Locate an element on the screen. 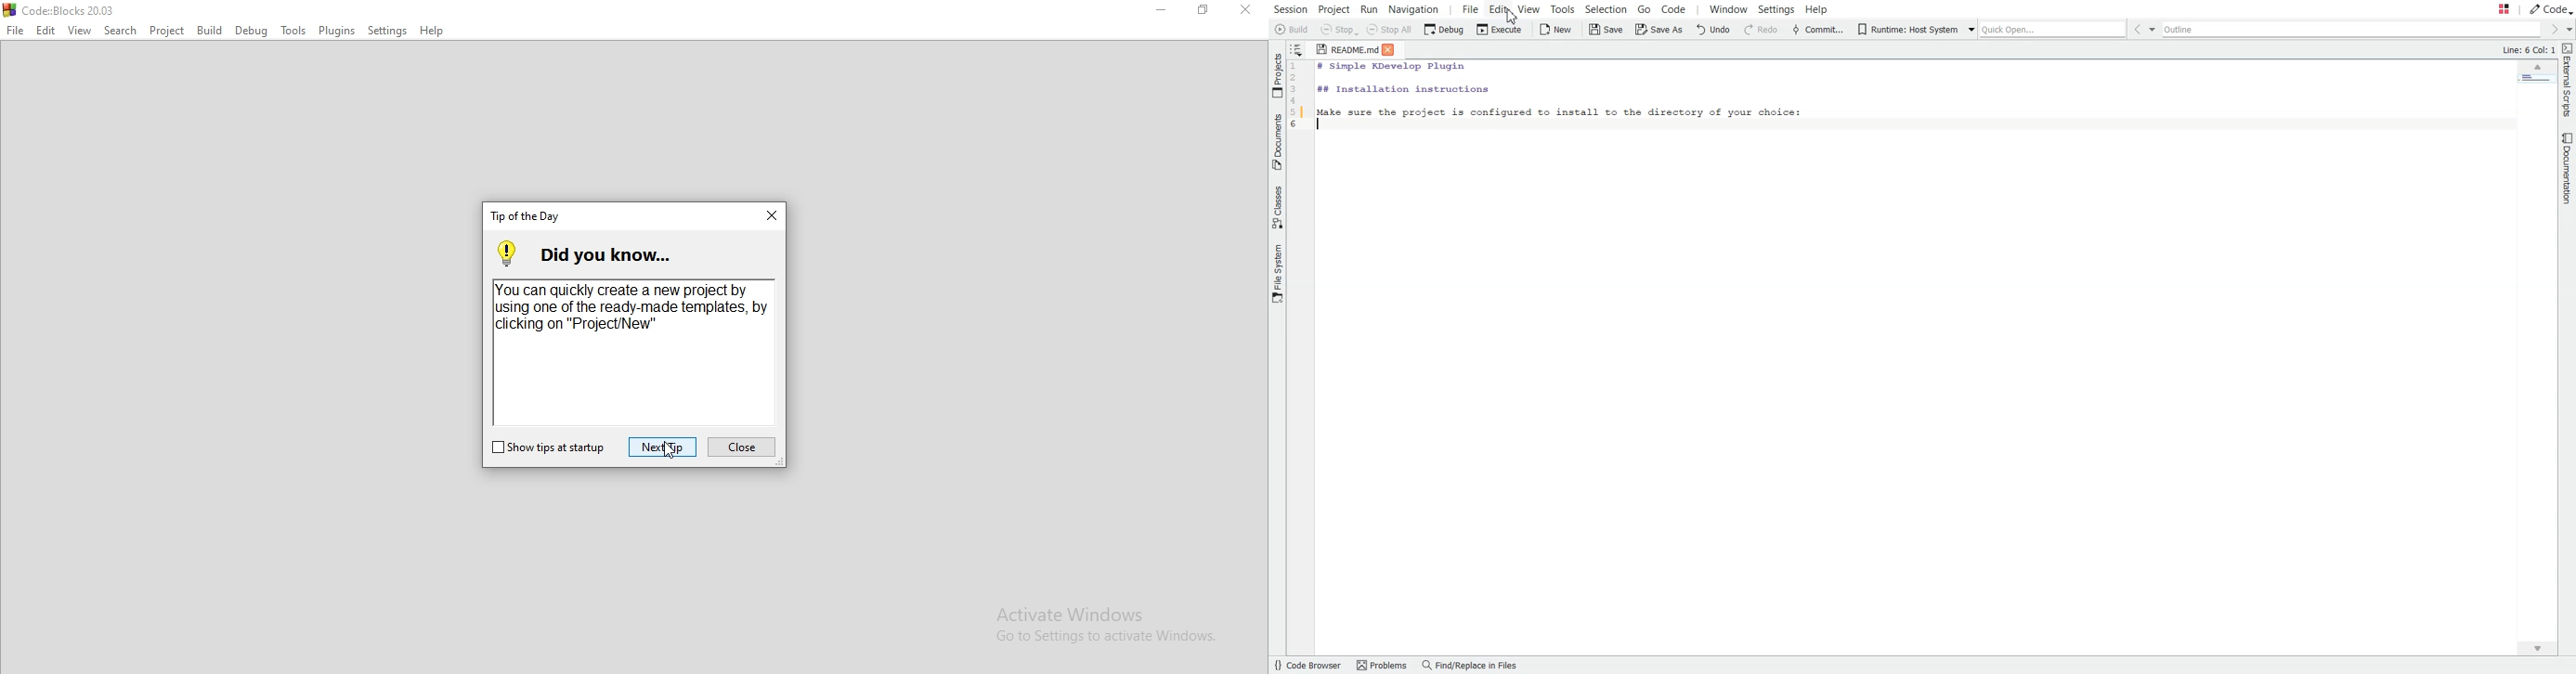 The image size is (2576, 700). Minimise is located at coordinates (1159, 11).